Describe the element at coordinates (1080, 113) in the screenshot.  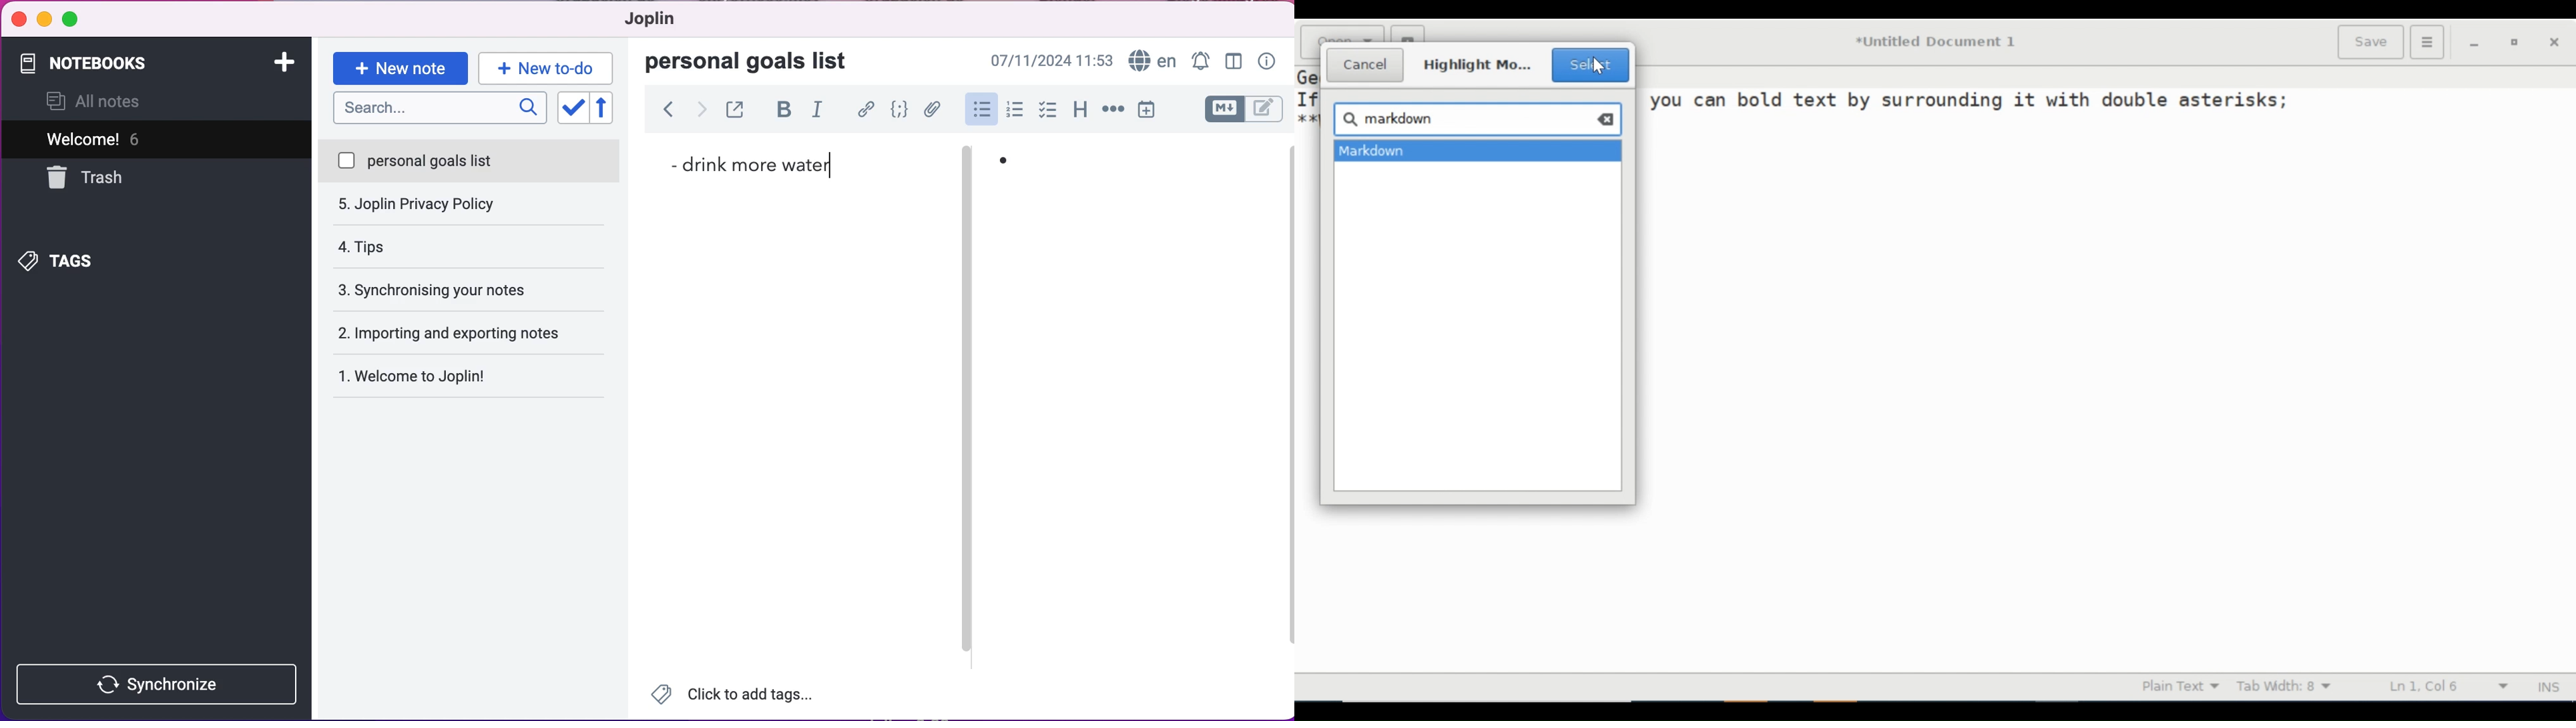
I see `heading` at that location.